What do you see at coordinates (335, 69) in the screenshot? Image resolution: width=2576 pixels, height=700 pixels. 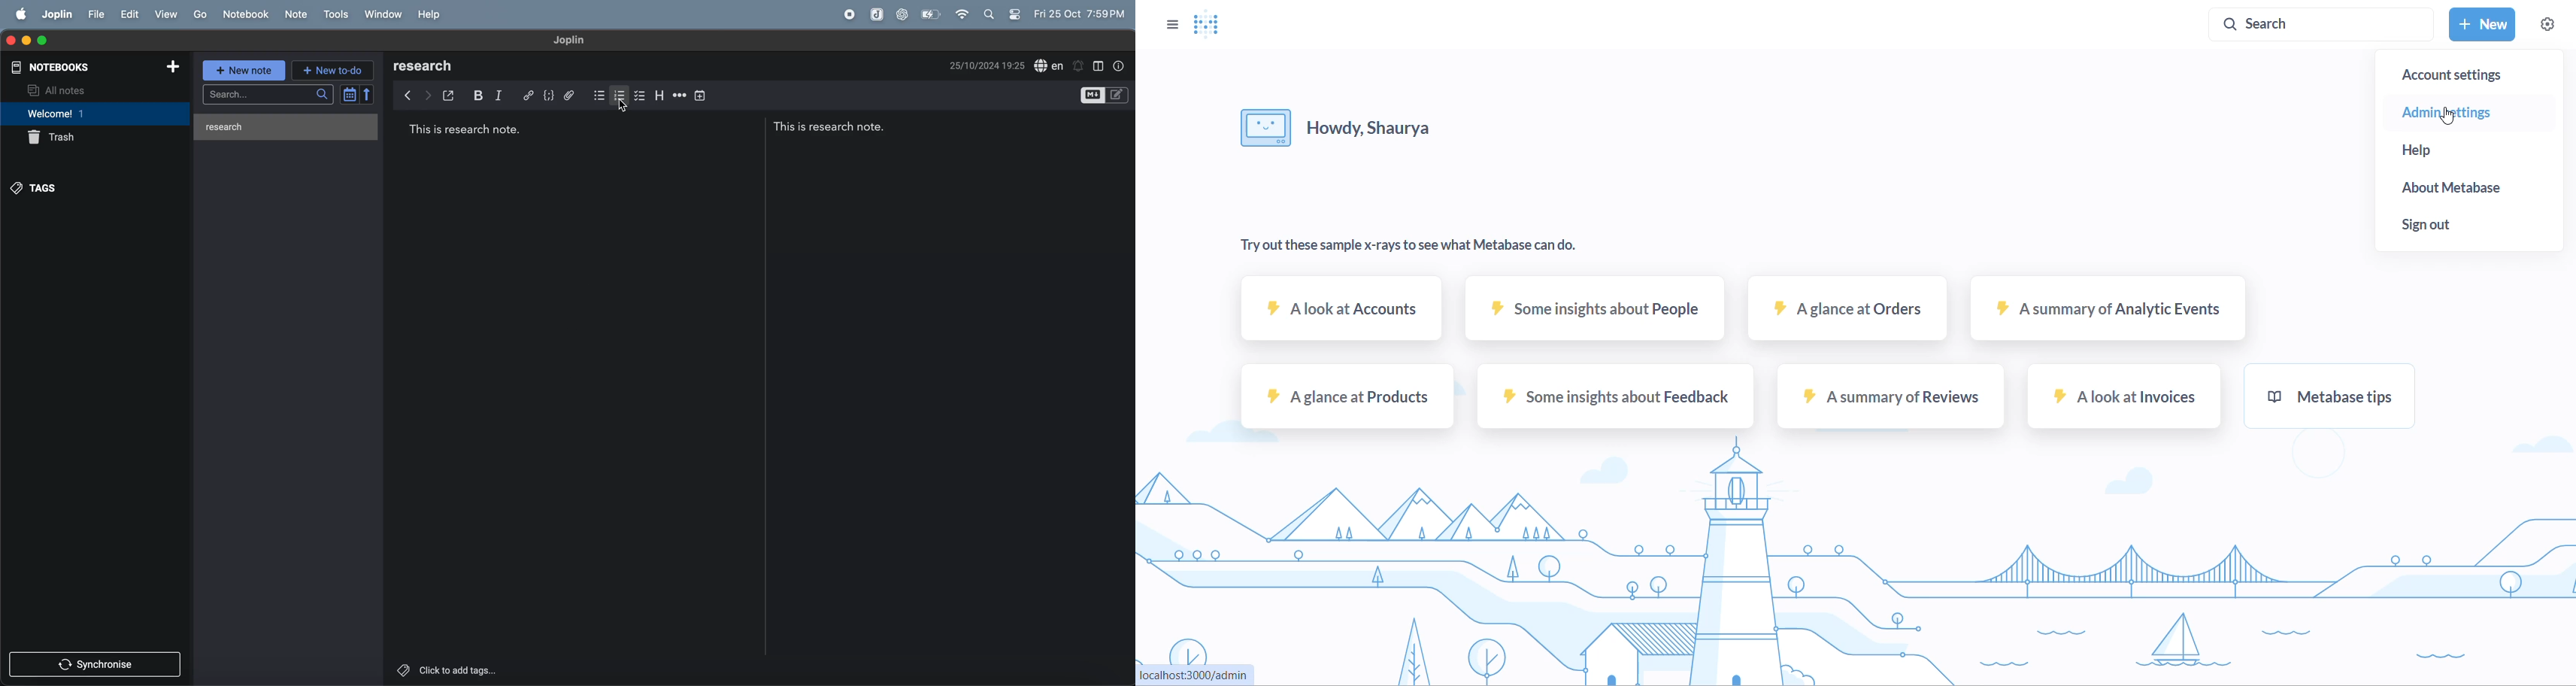 I see `new to do` at bounding box center [335, 69].